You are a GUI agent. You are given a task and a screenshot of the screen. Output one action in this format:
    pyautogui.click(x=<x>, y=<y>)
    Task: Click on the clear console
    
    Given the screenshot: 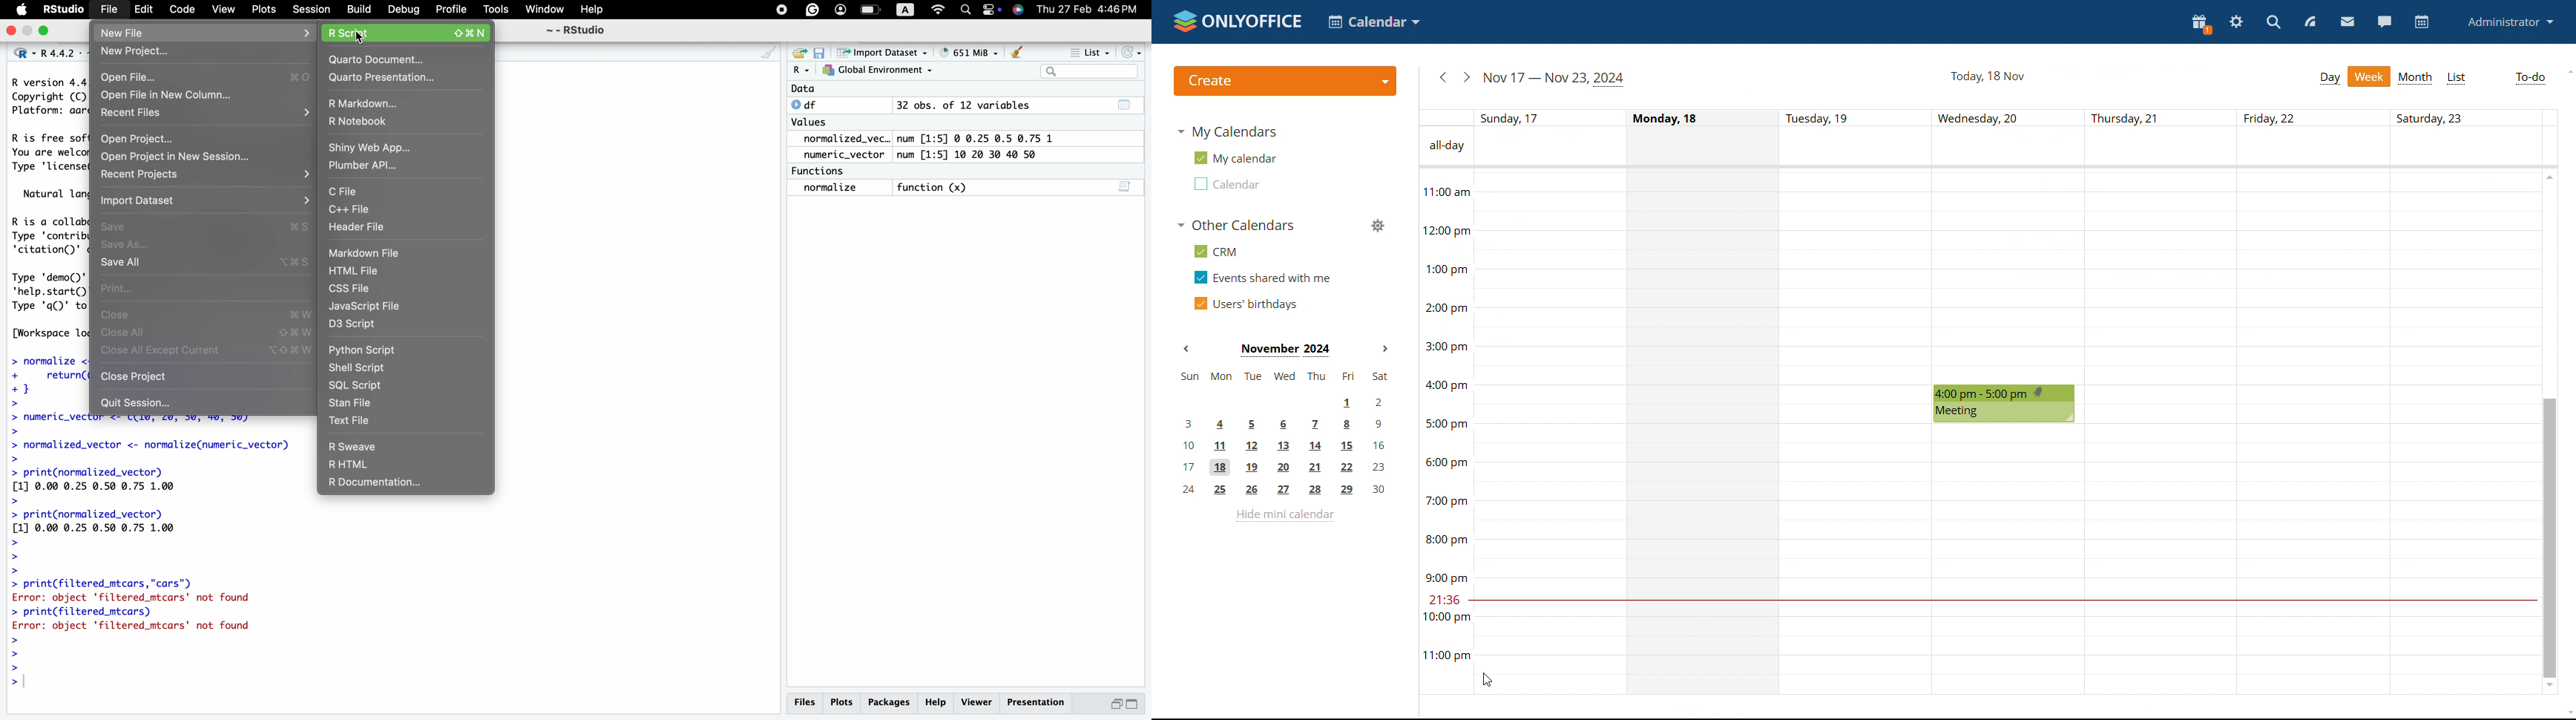 What is the action you would take?
    pyautogui.click(x=764, y=50)
    